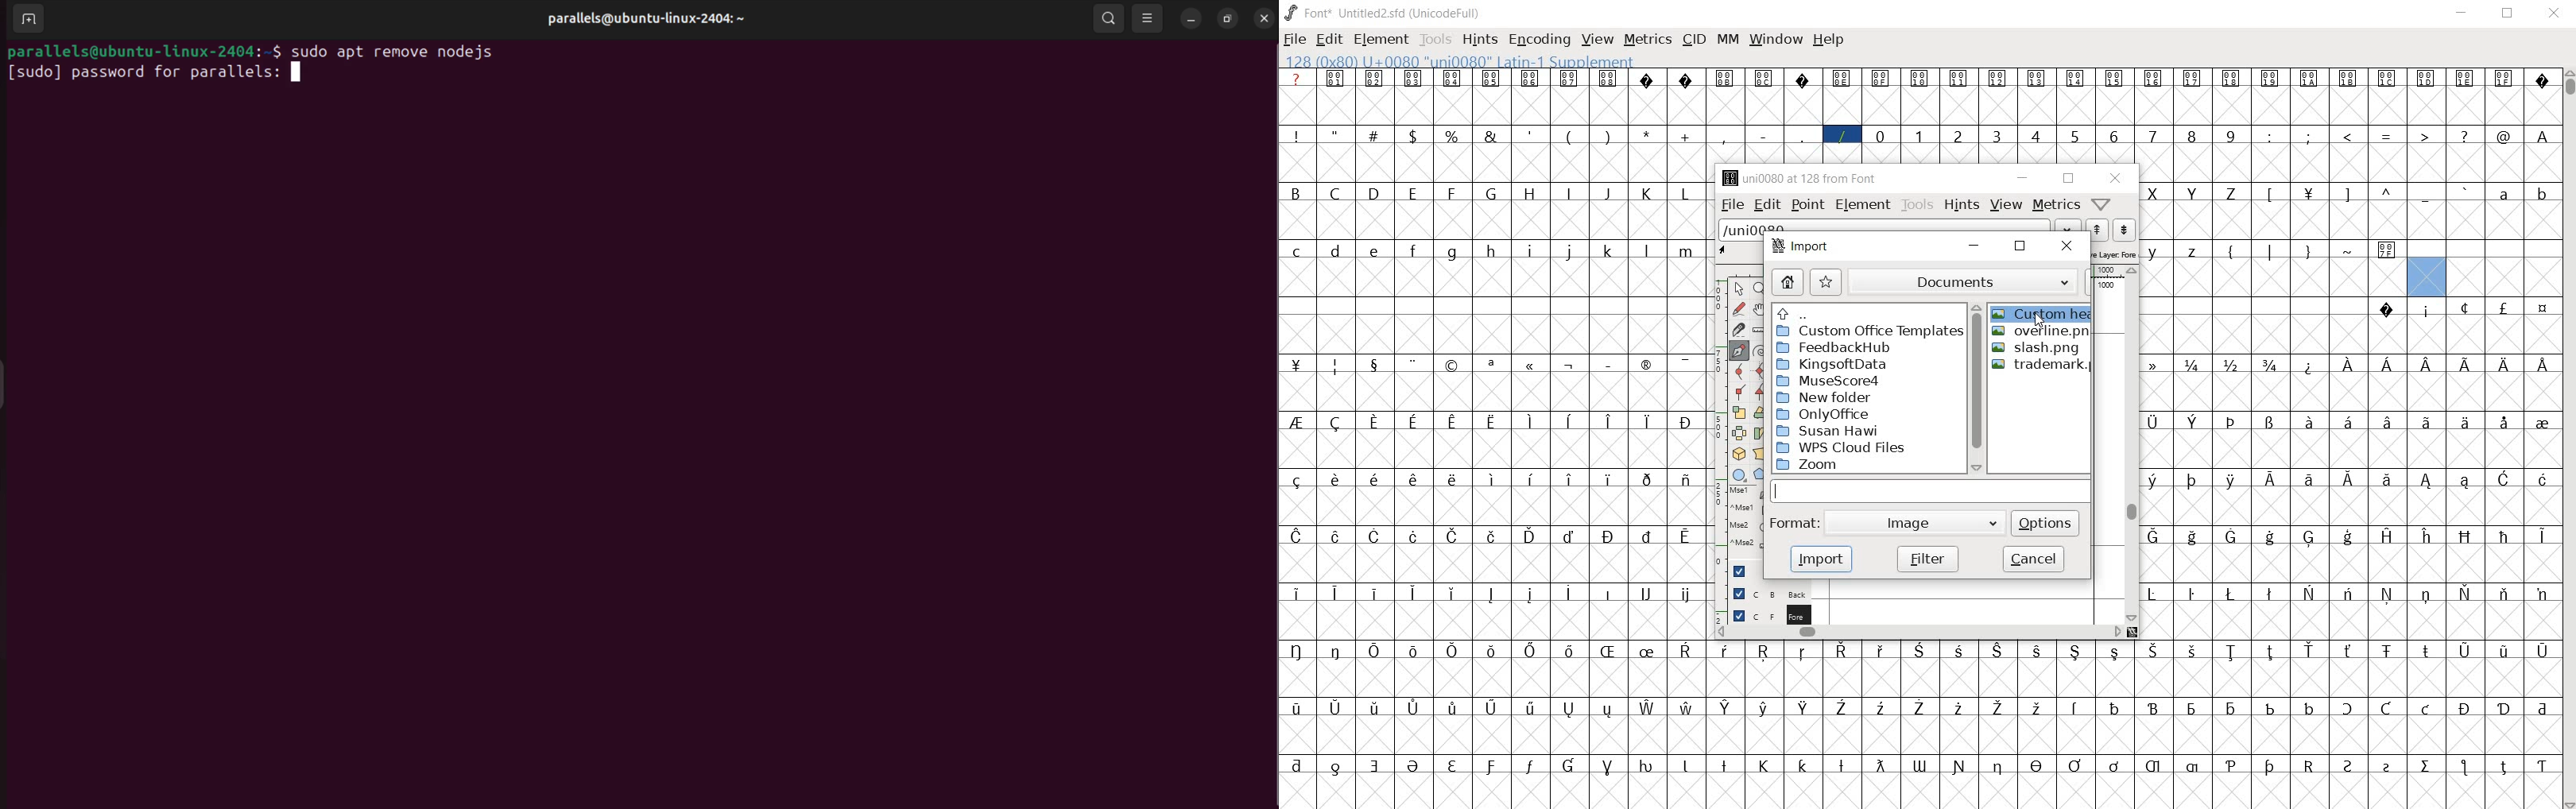 This screenshot has height=812, width=2576. I want to click on glyph, so click(1645, 251).